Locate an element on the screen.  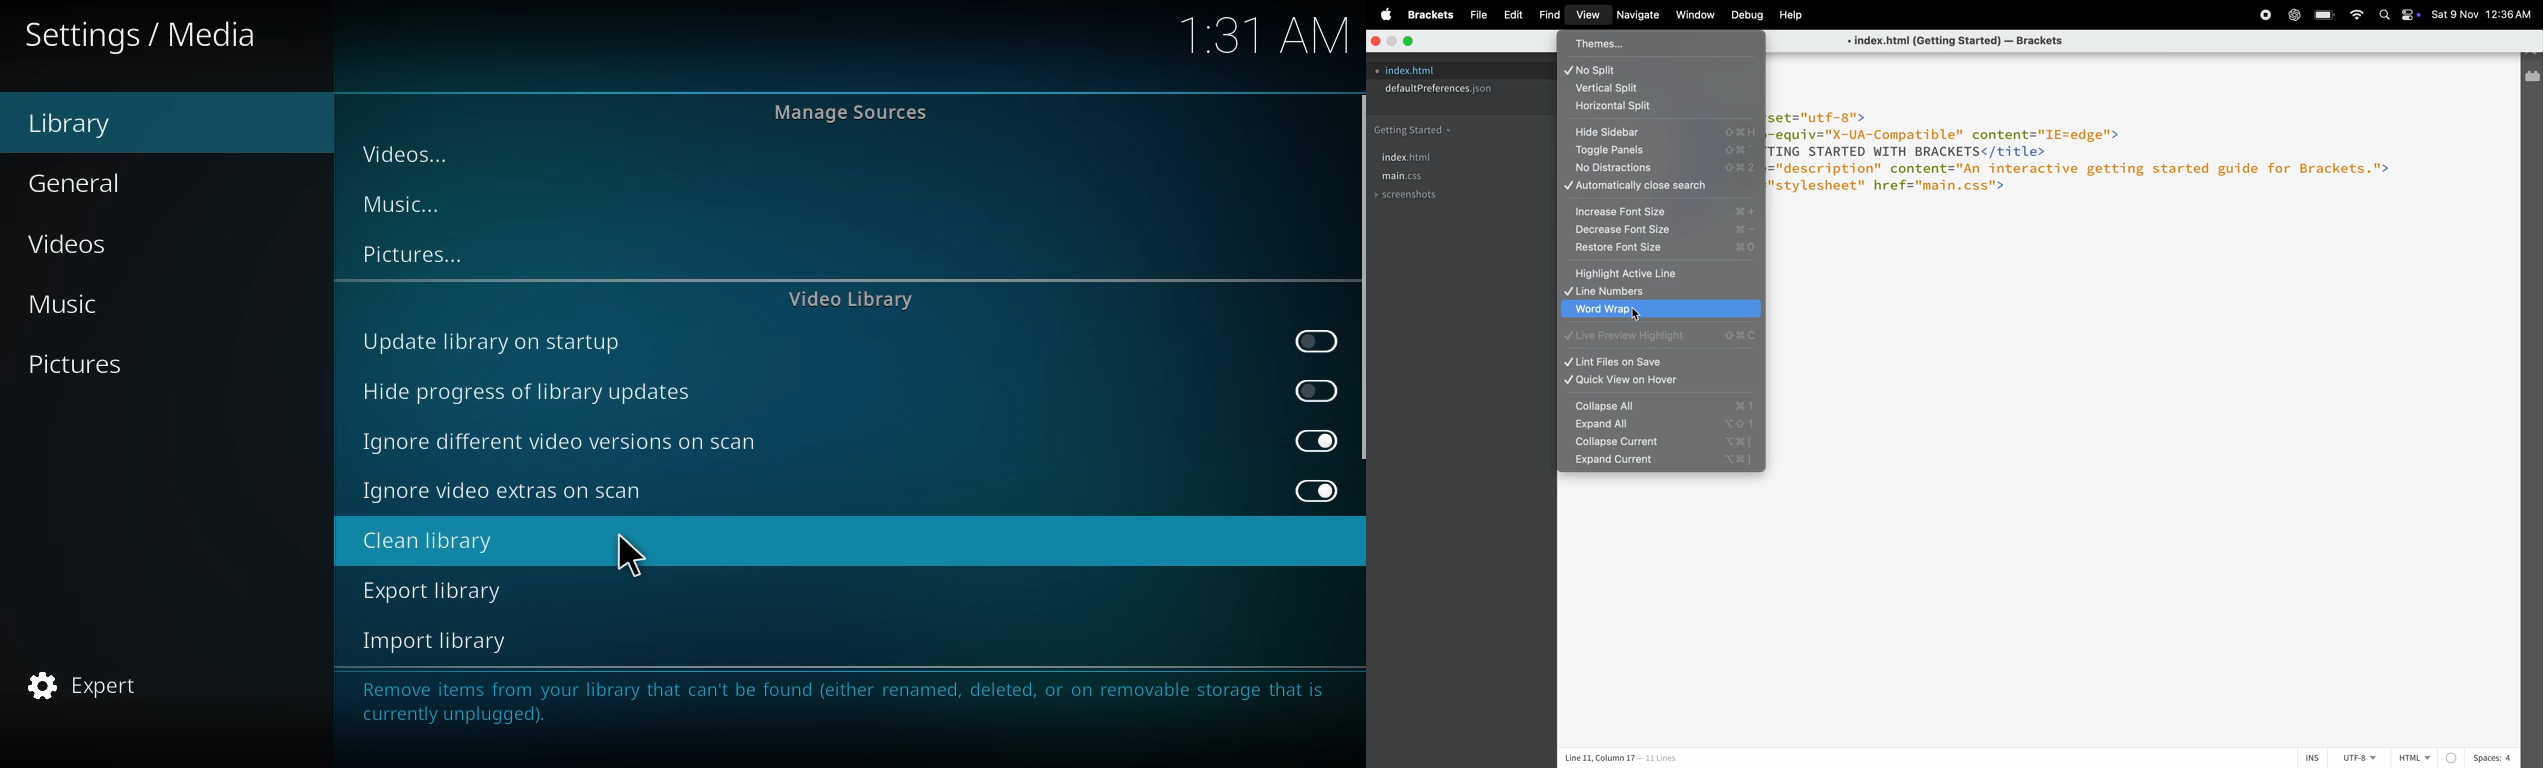
time and date is located at coordinates (2484, 14).